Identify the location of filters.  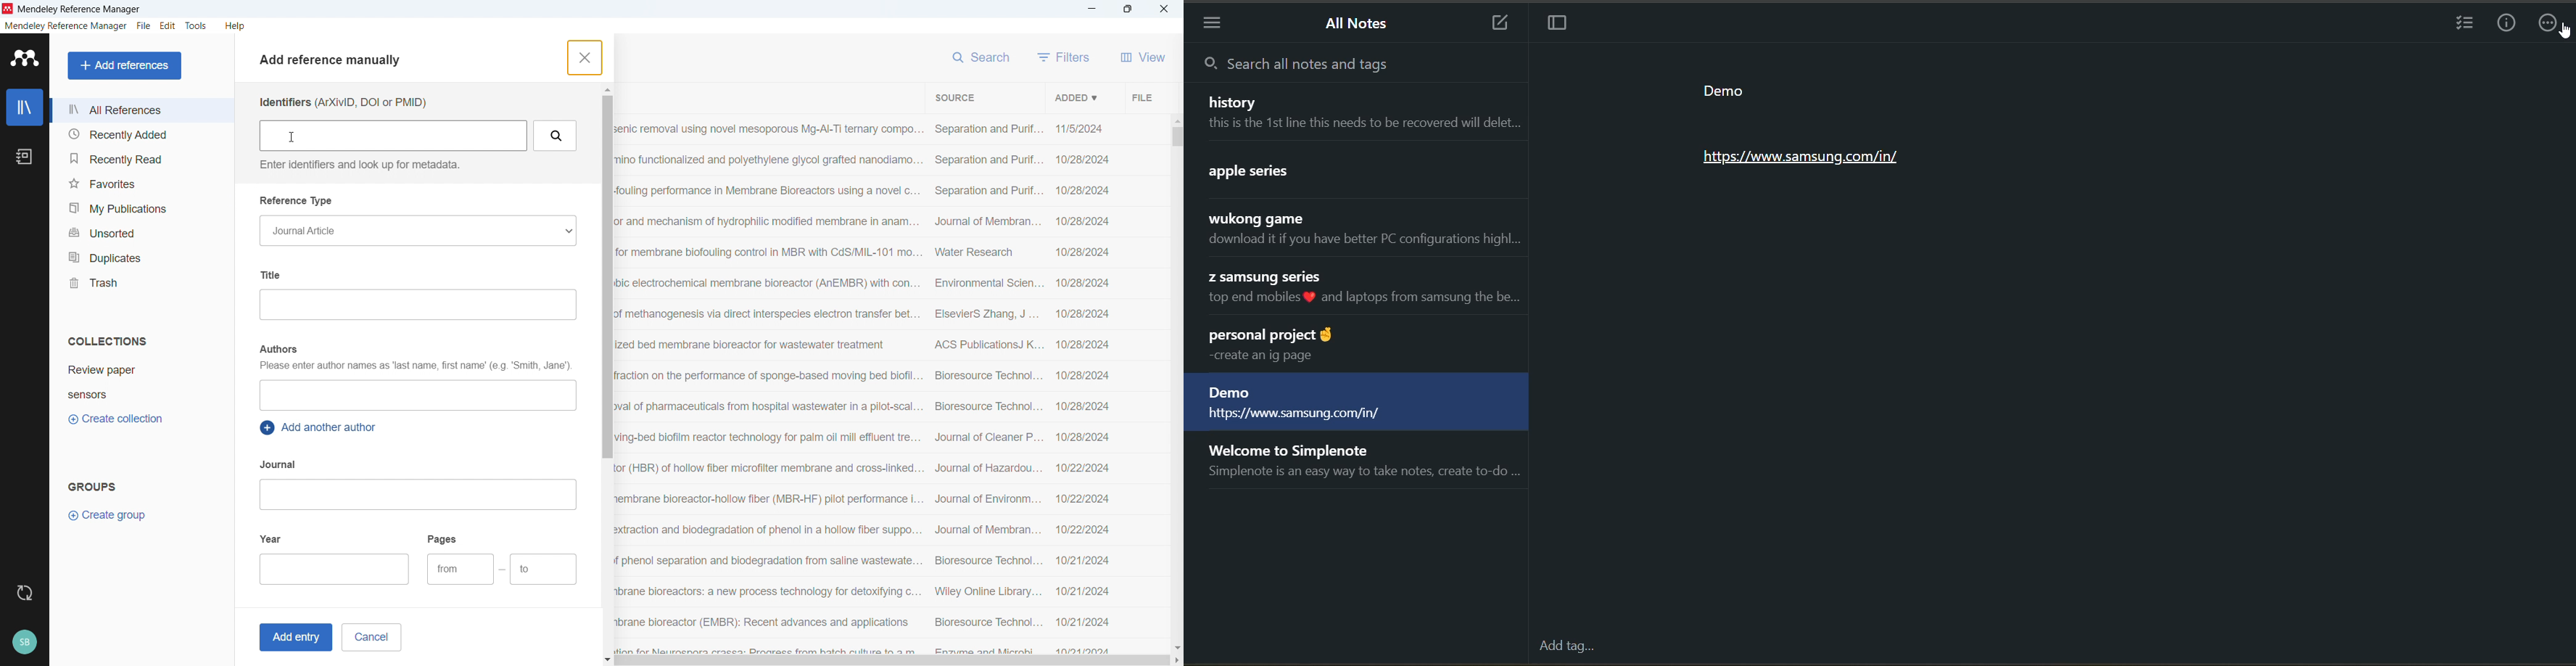
(1064, 57).